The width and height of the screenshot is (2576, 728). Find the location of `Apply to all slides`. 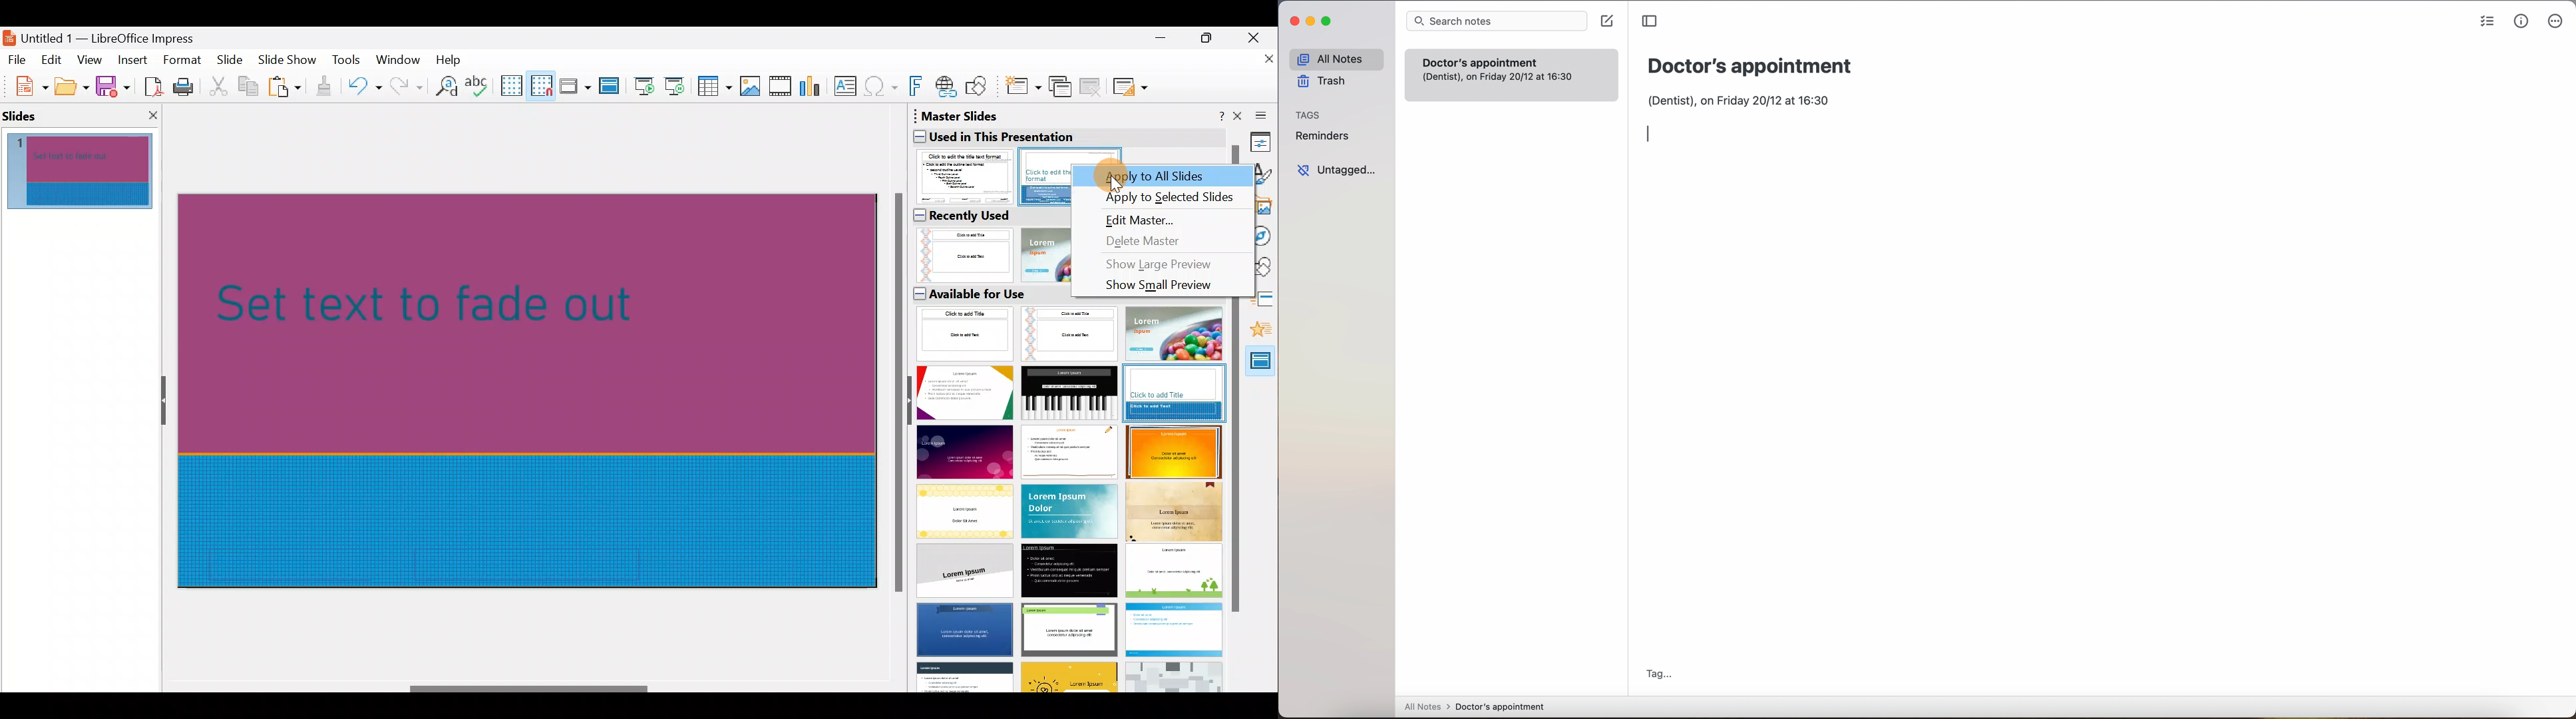

Apply to all slides is located at coordinates (1165, 174).